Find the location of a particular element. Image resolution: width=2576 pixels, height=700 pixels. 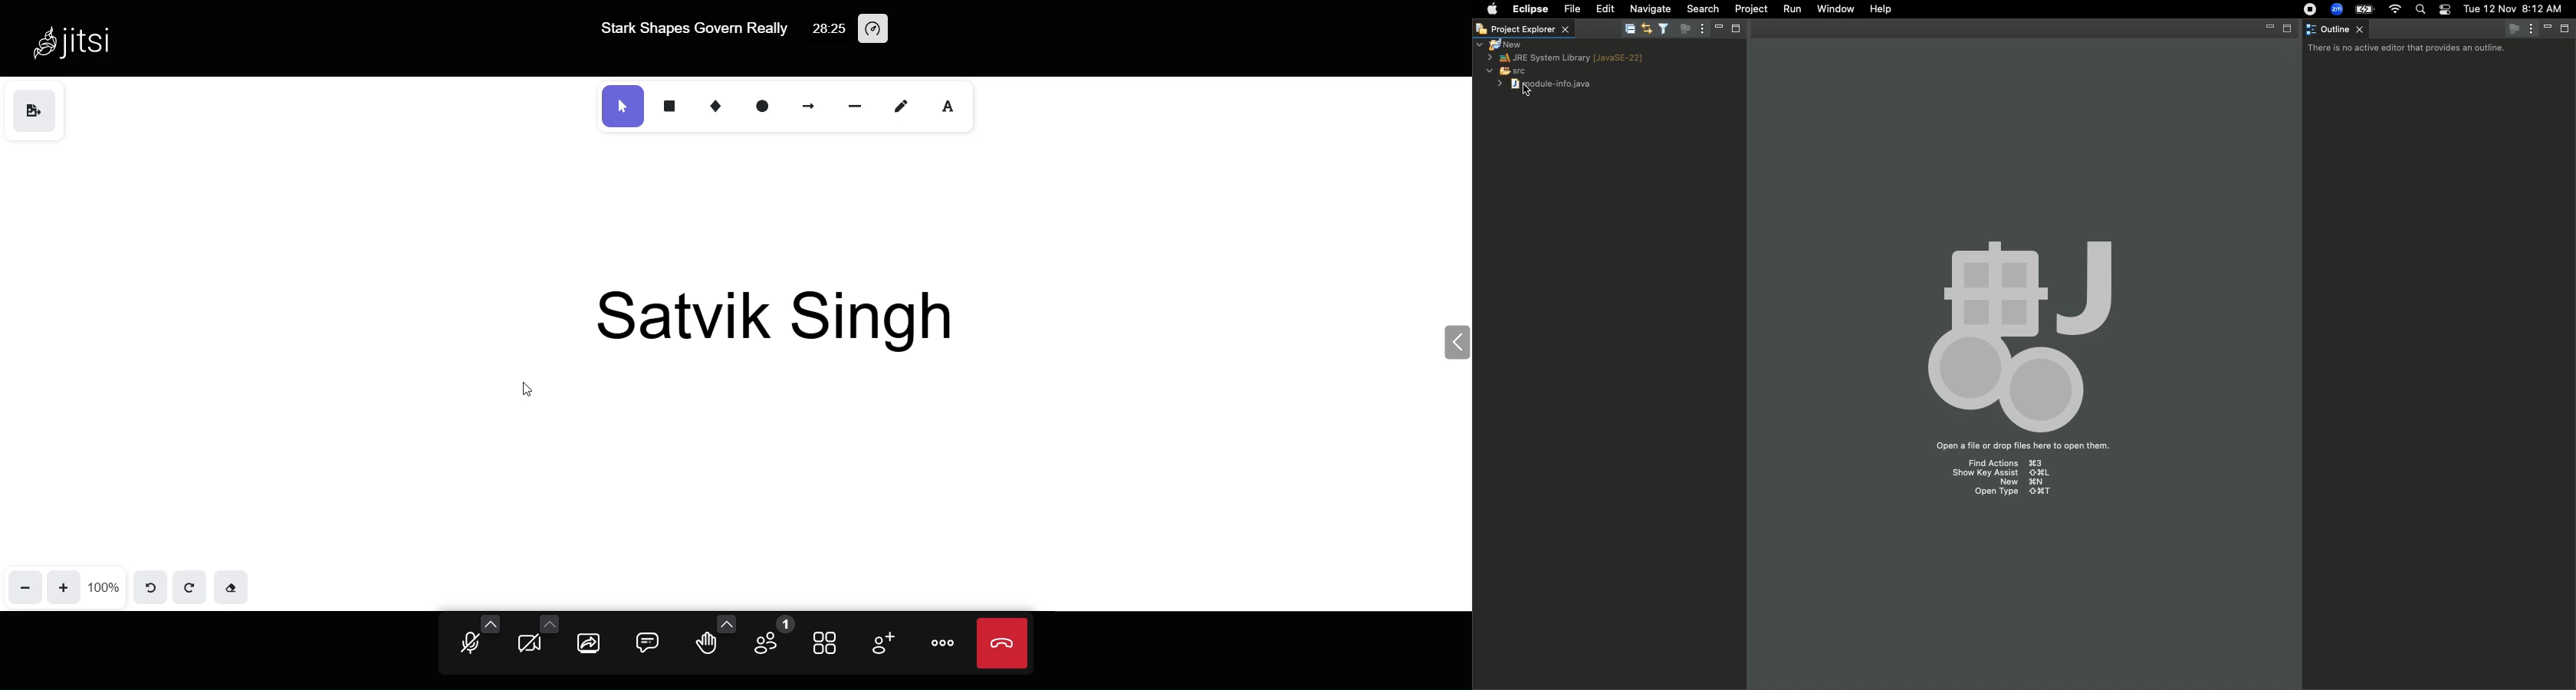

Open a file or drop files here to open them is located at coordinates (2022, 447).